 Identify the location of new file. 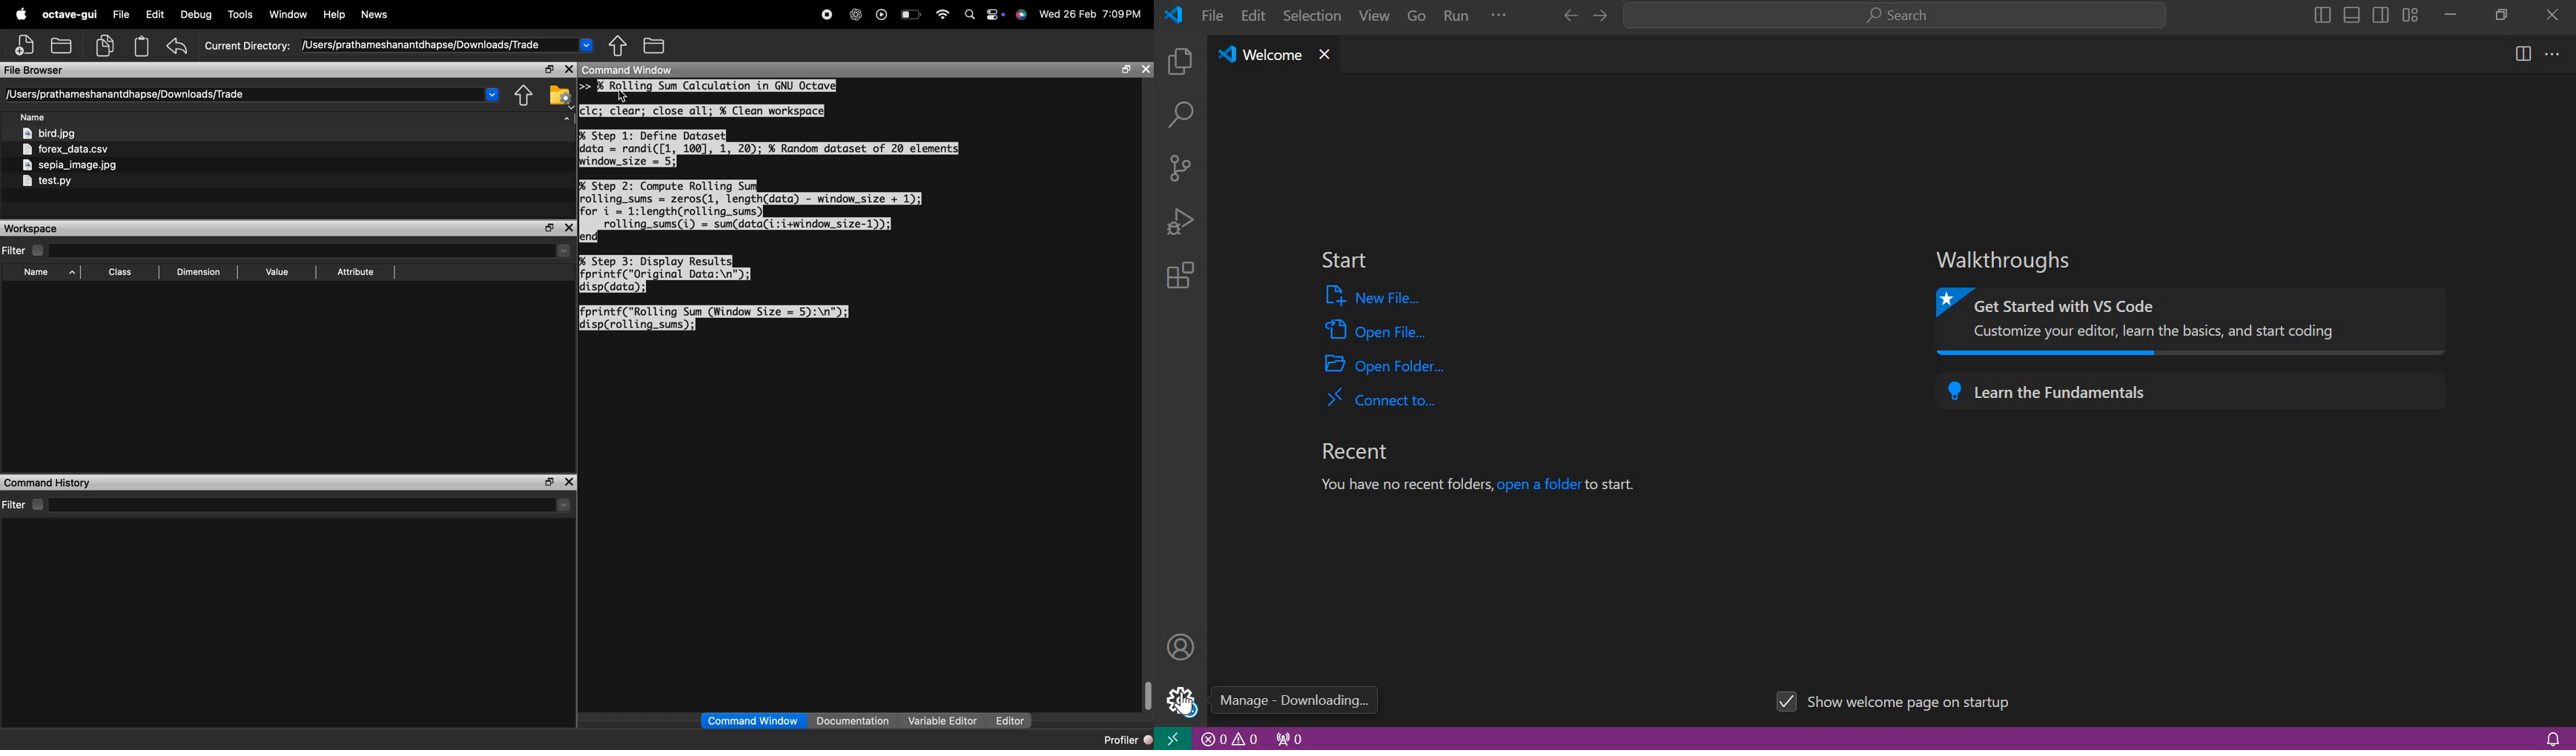
(1375, 296).